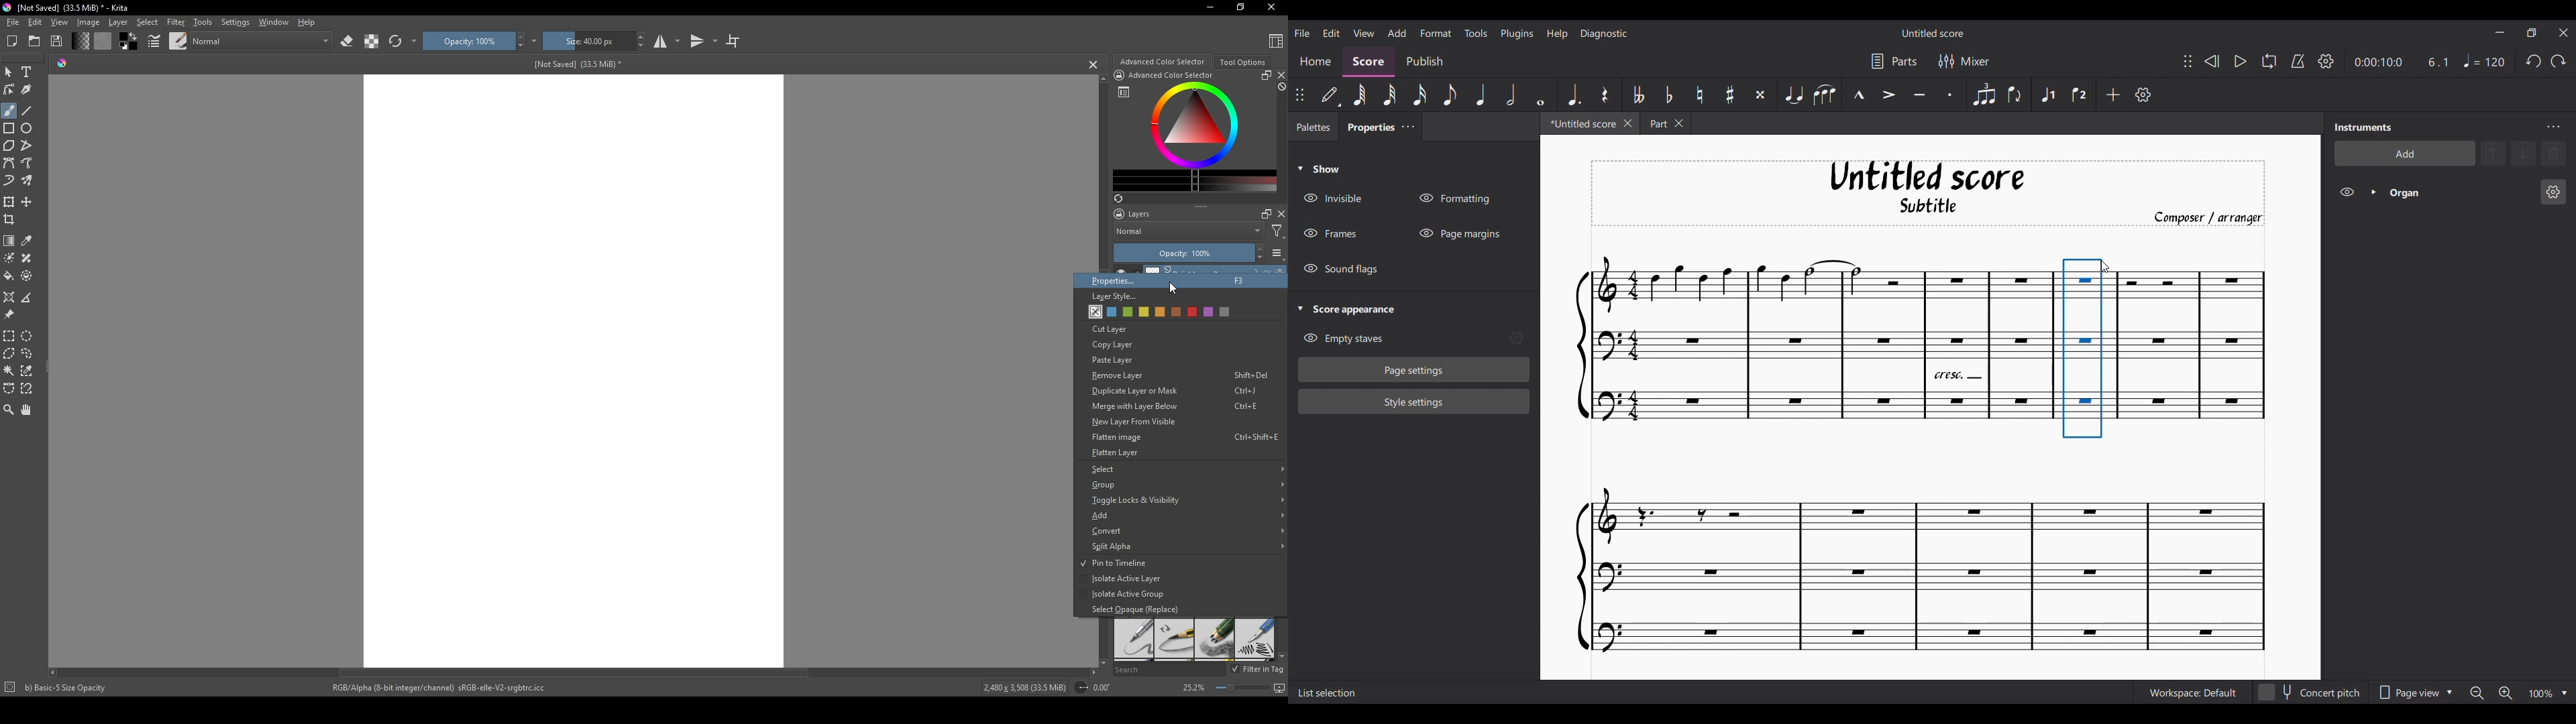 Image resolution: width=2576 pixels, height=728 pixels. Describe the element at coordinates (1331, 32) in the screenshot. I see `Edit menu` at that location.